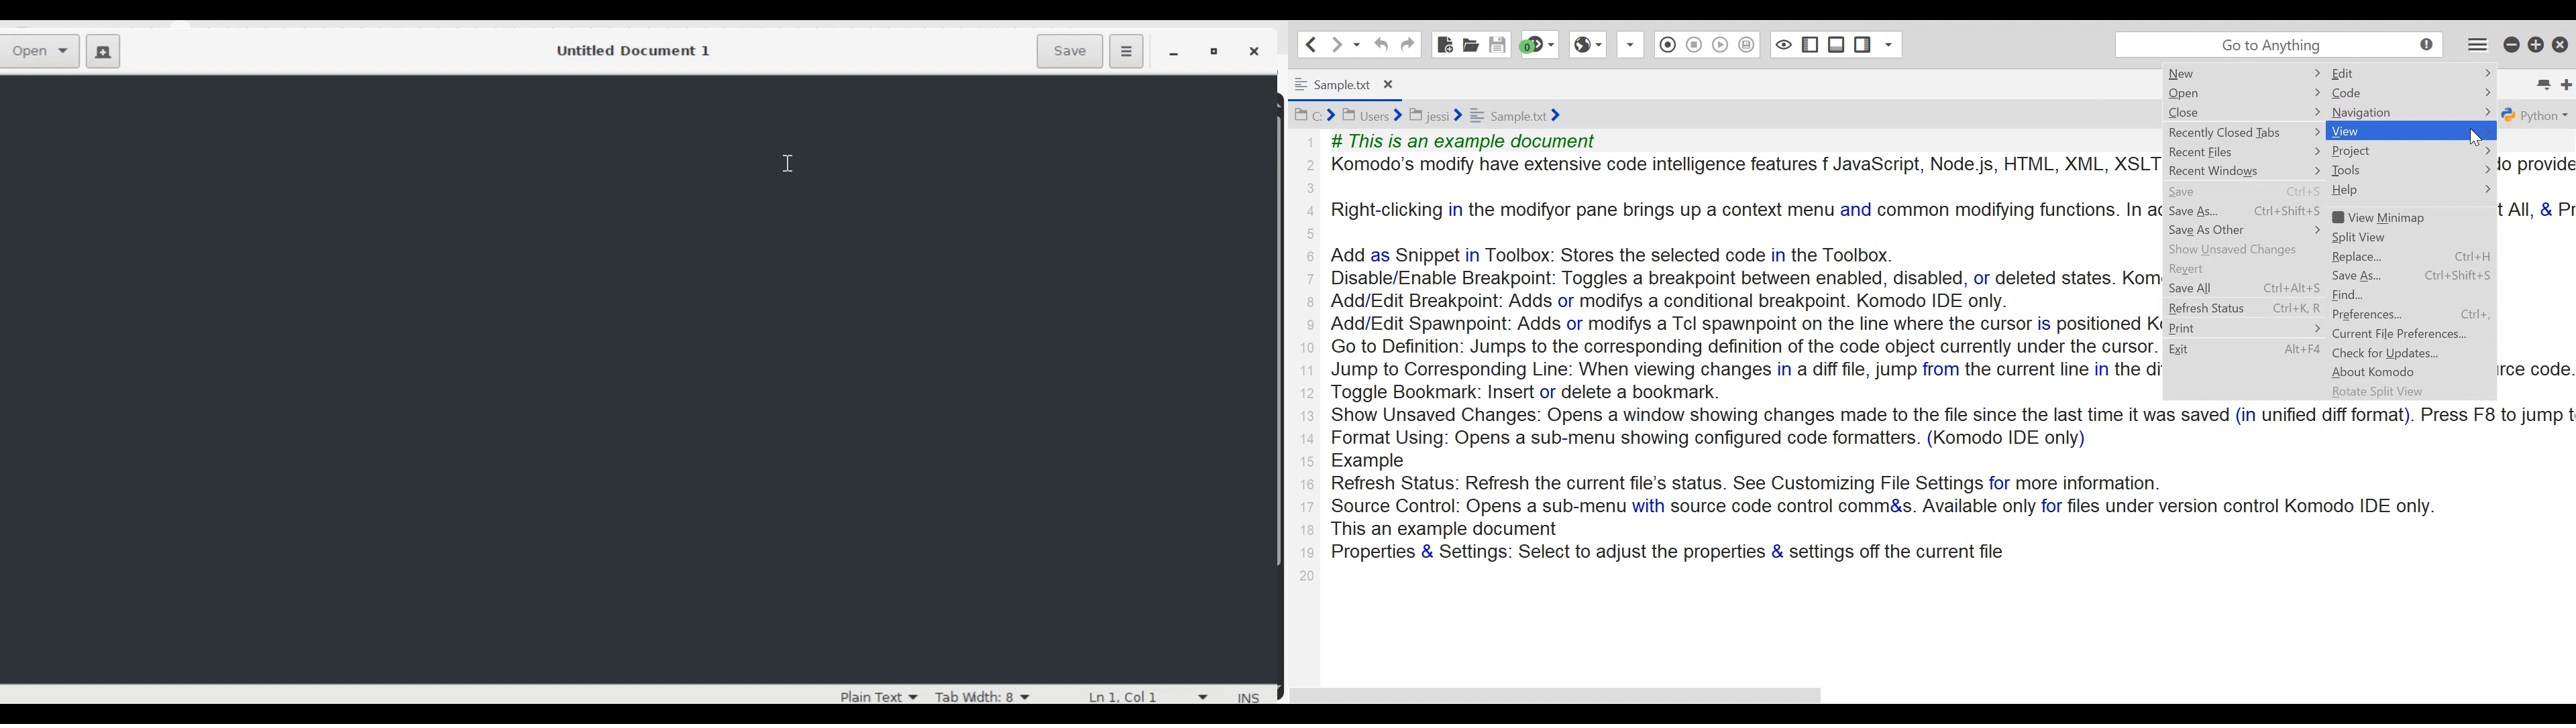 Image resolution: width=2576 pixels, height=728 pixels. Describe the element at coordinates (1072, 50) in the screenshot. I see `Save` at that location.